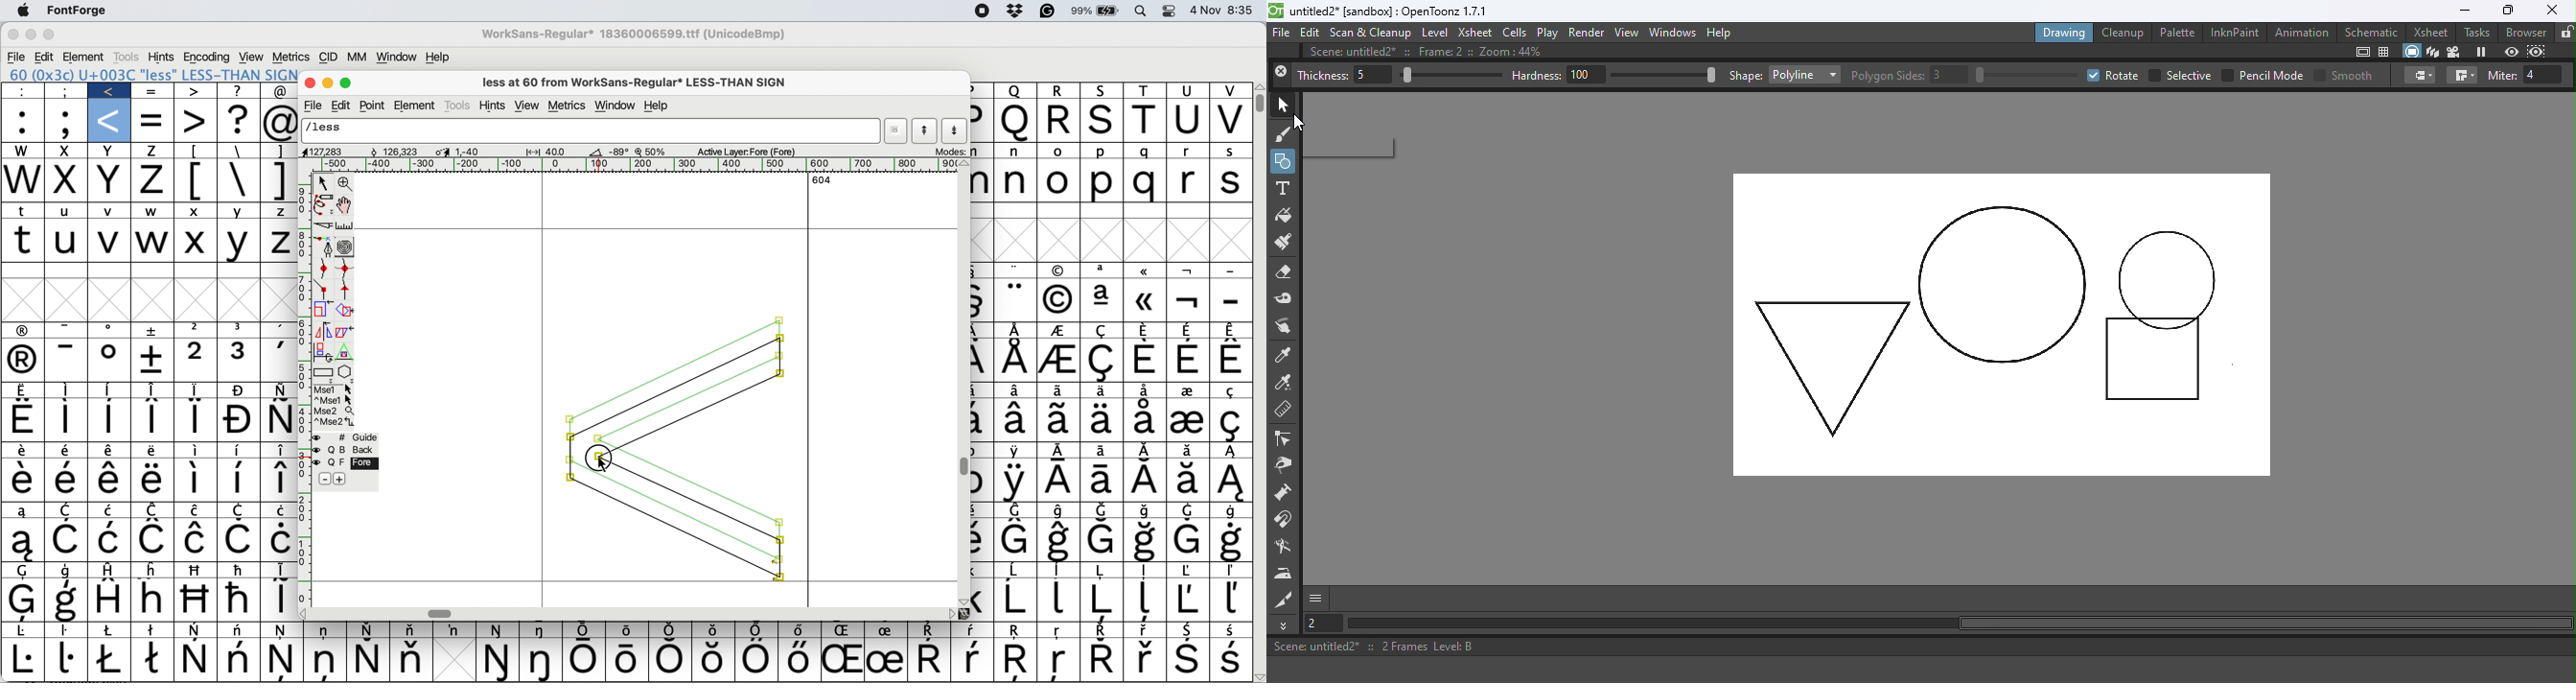 The width and height of the screenshot is (2576, 700). Describe the element at coordinates (277, 241) in the screenshot. I see `Z` at that location.